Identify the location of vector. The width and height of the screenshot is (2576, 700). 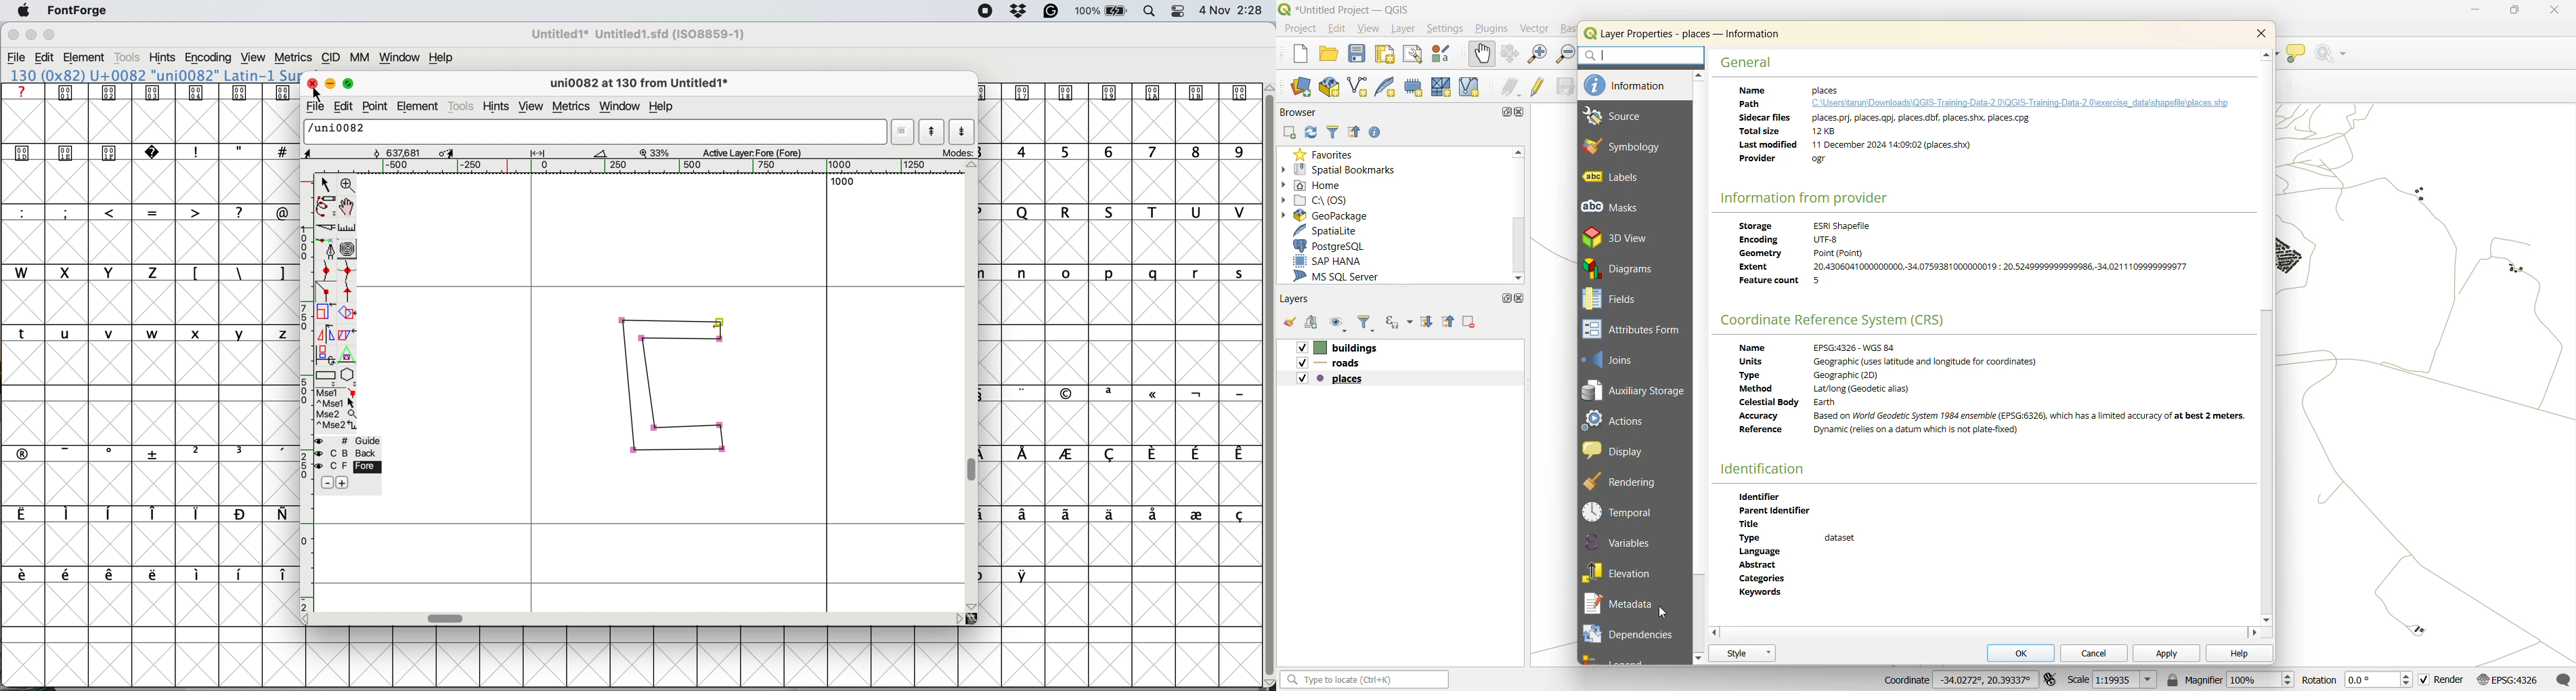
(1538, 28).